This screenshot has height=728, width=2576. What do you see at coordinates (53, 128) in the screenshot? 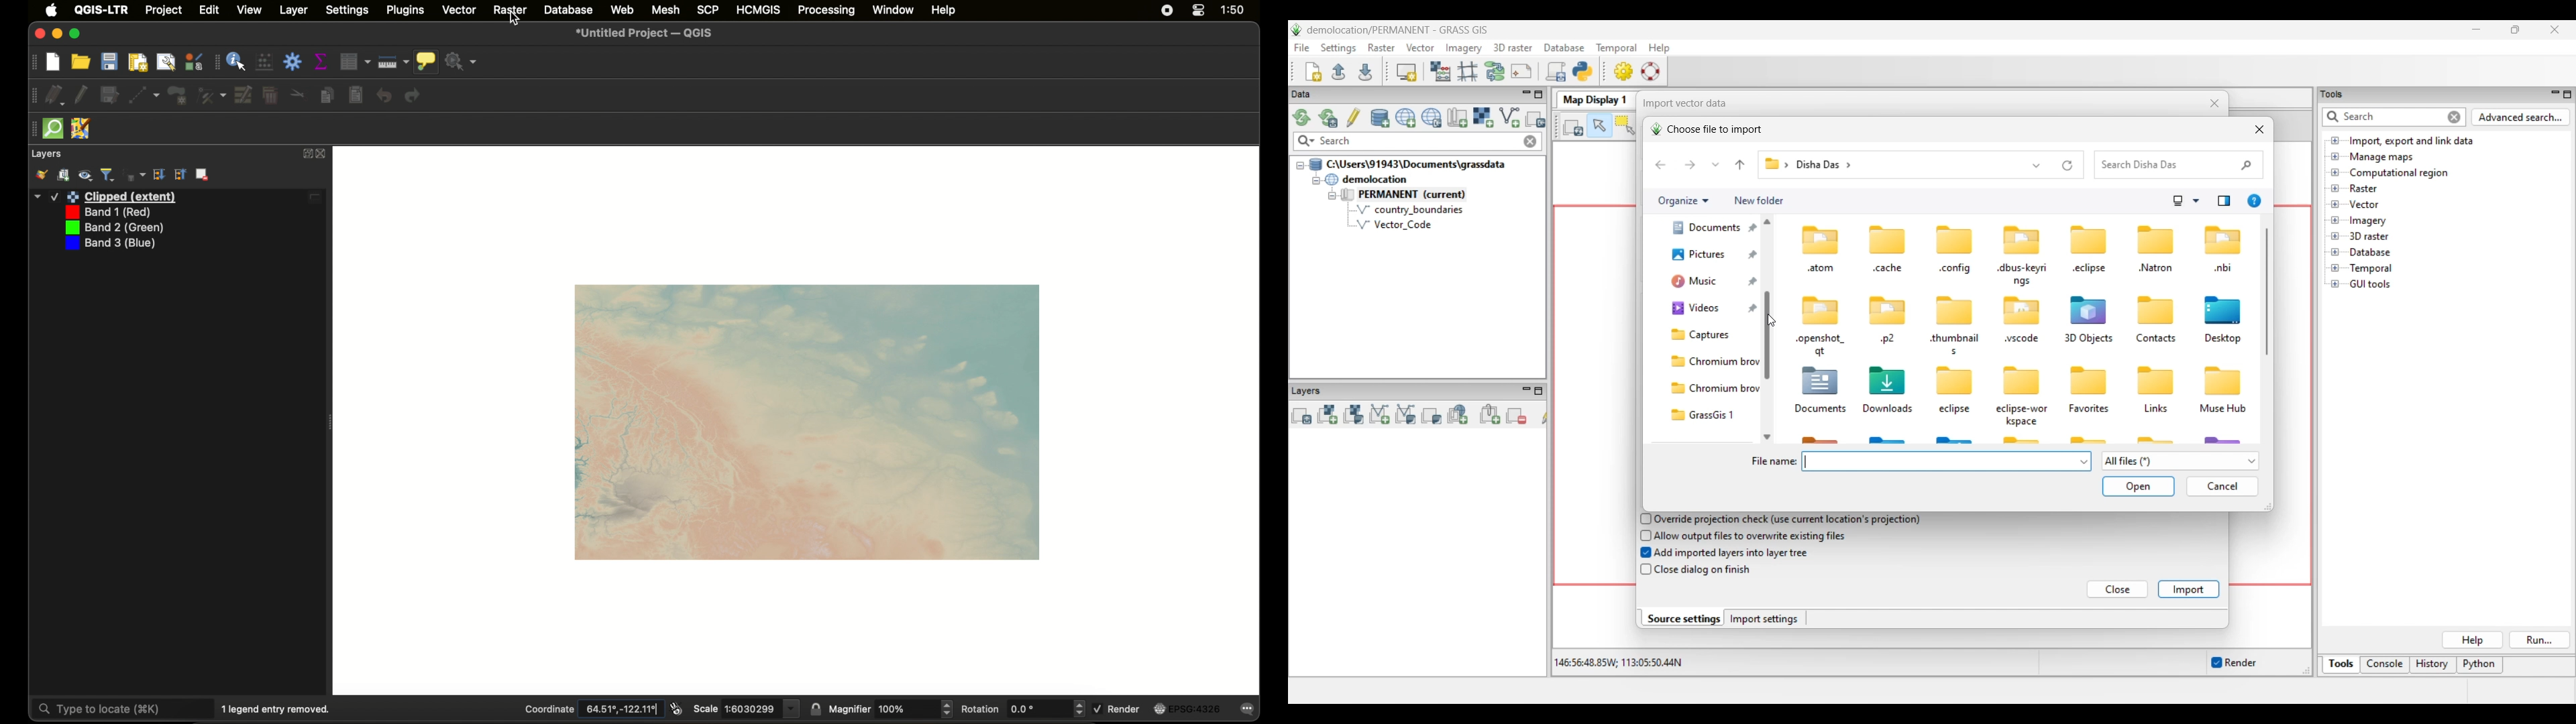
I see `quick osm` at bounding box center [53, 128].